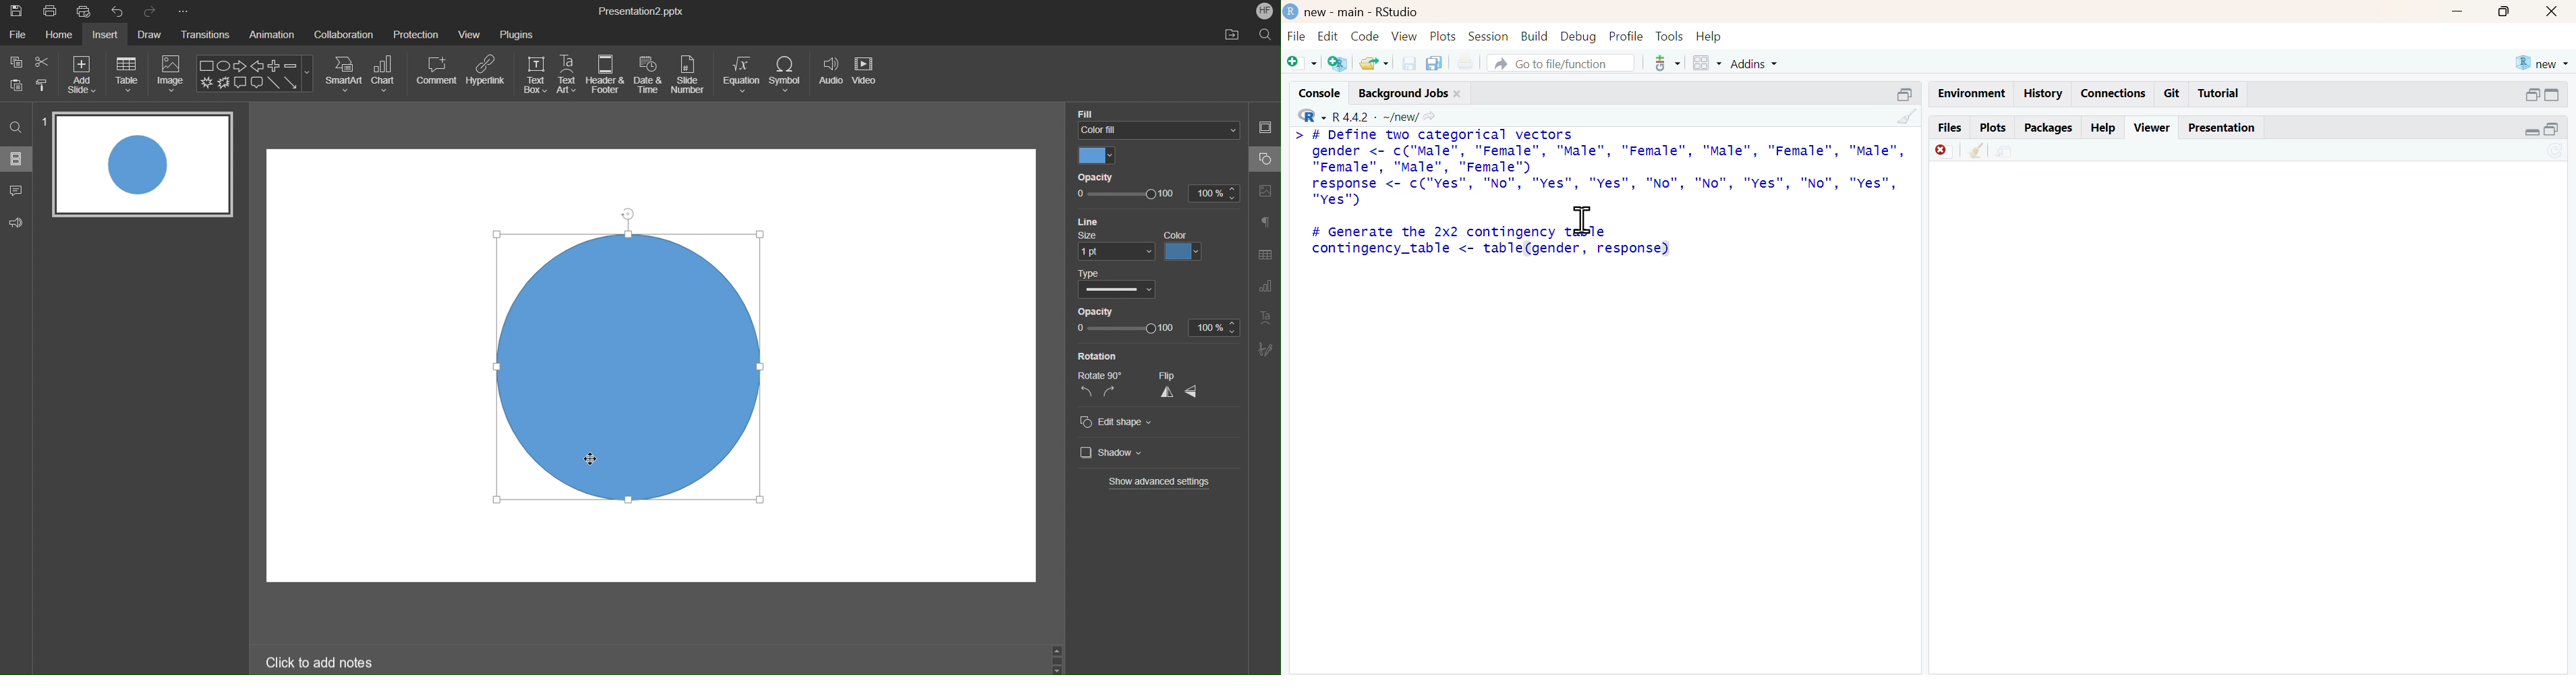 Image resolution: width=2576 pixels, height=700 pixels. Describe the element at coordinates (1578, 37) in the screenshot. I see `debug` at that location.